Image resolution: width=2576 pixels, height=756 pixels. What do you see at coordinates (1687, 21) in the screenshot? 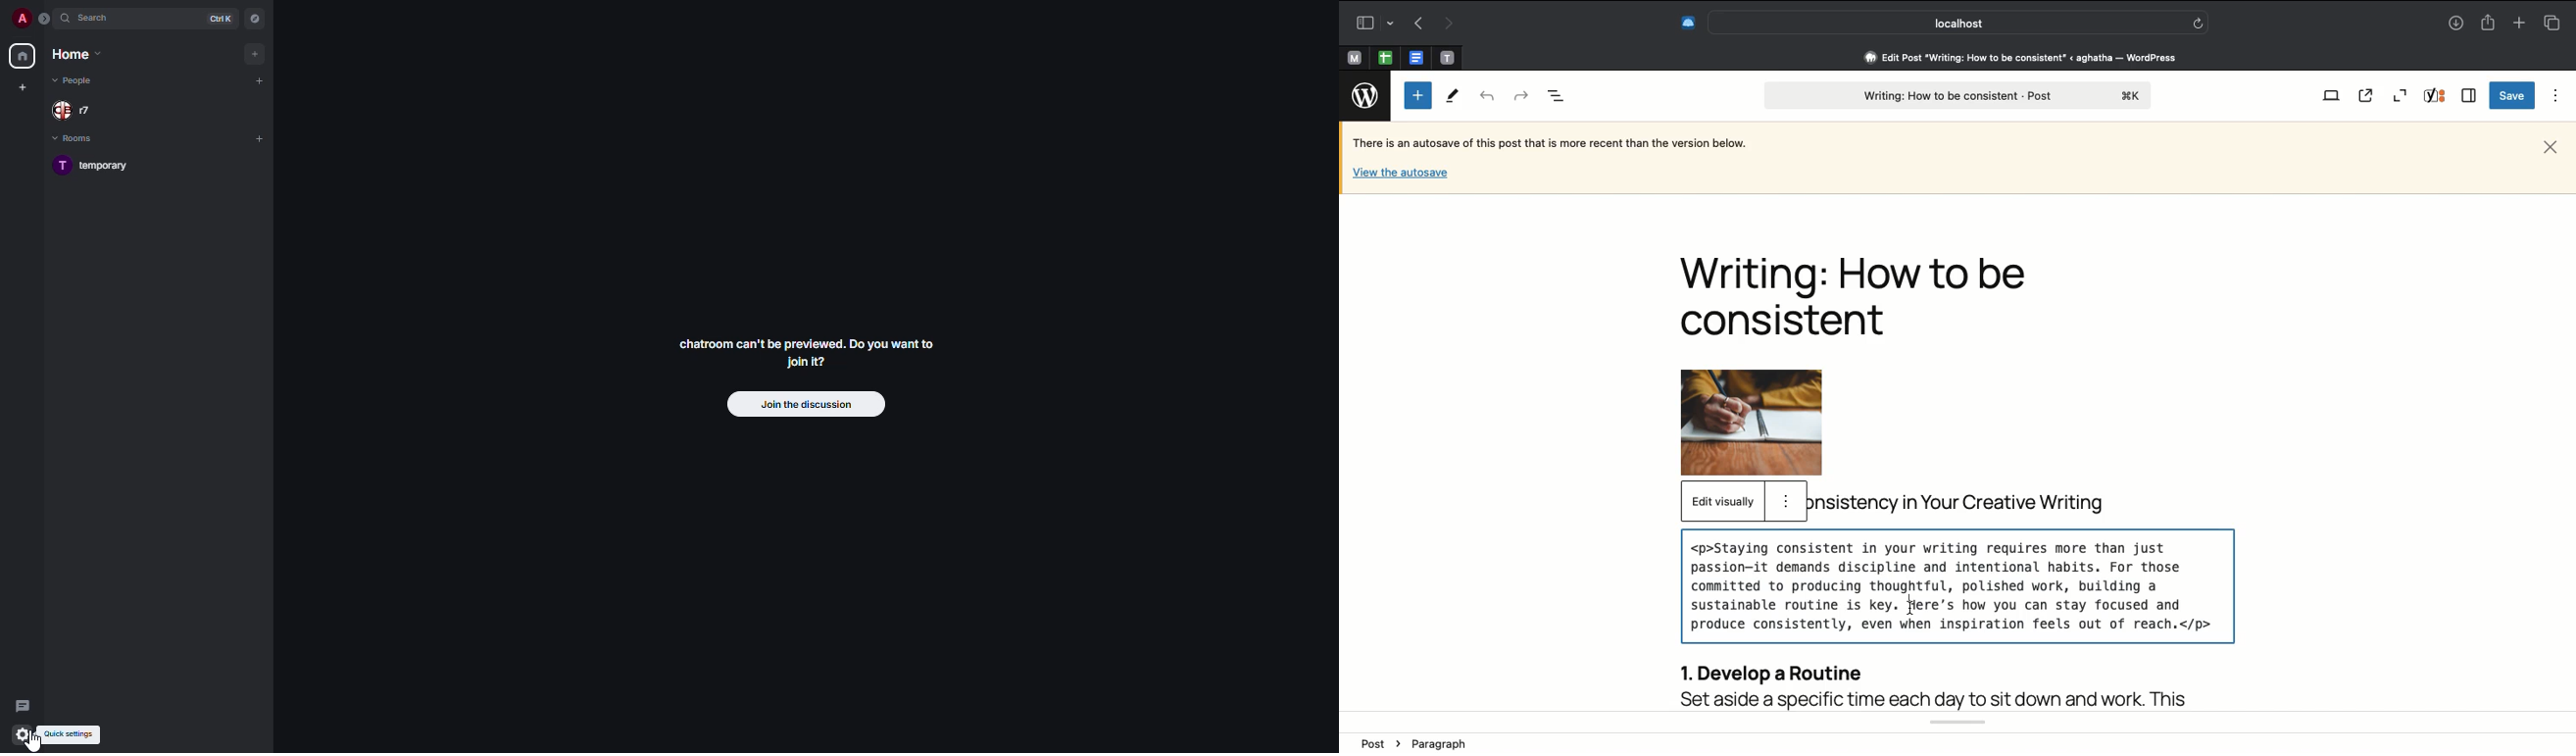
I see `Extensions` at bounding box center [1687, 21].